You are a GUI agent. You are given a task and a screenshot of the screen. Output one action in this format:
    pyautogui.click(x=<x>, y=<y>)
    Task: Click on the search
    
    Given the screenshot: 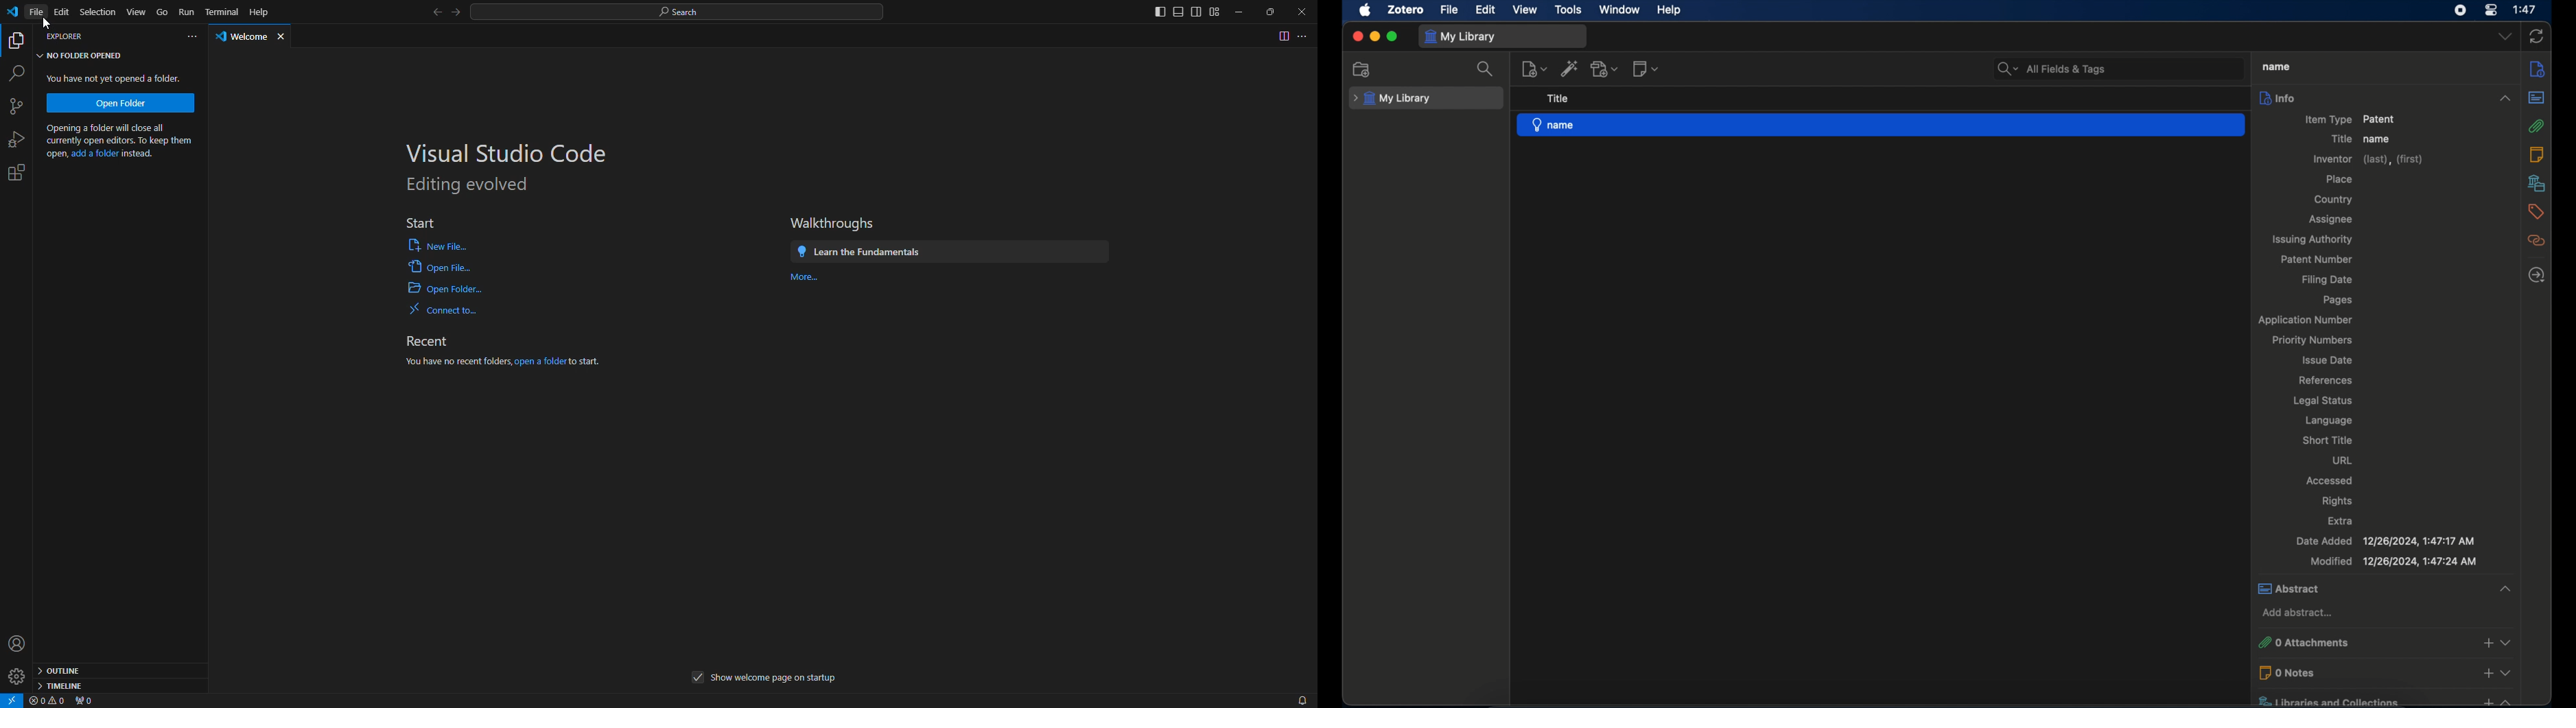 What is the action you would take?
    pyautogui.click(x=18, y=74)
    